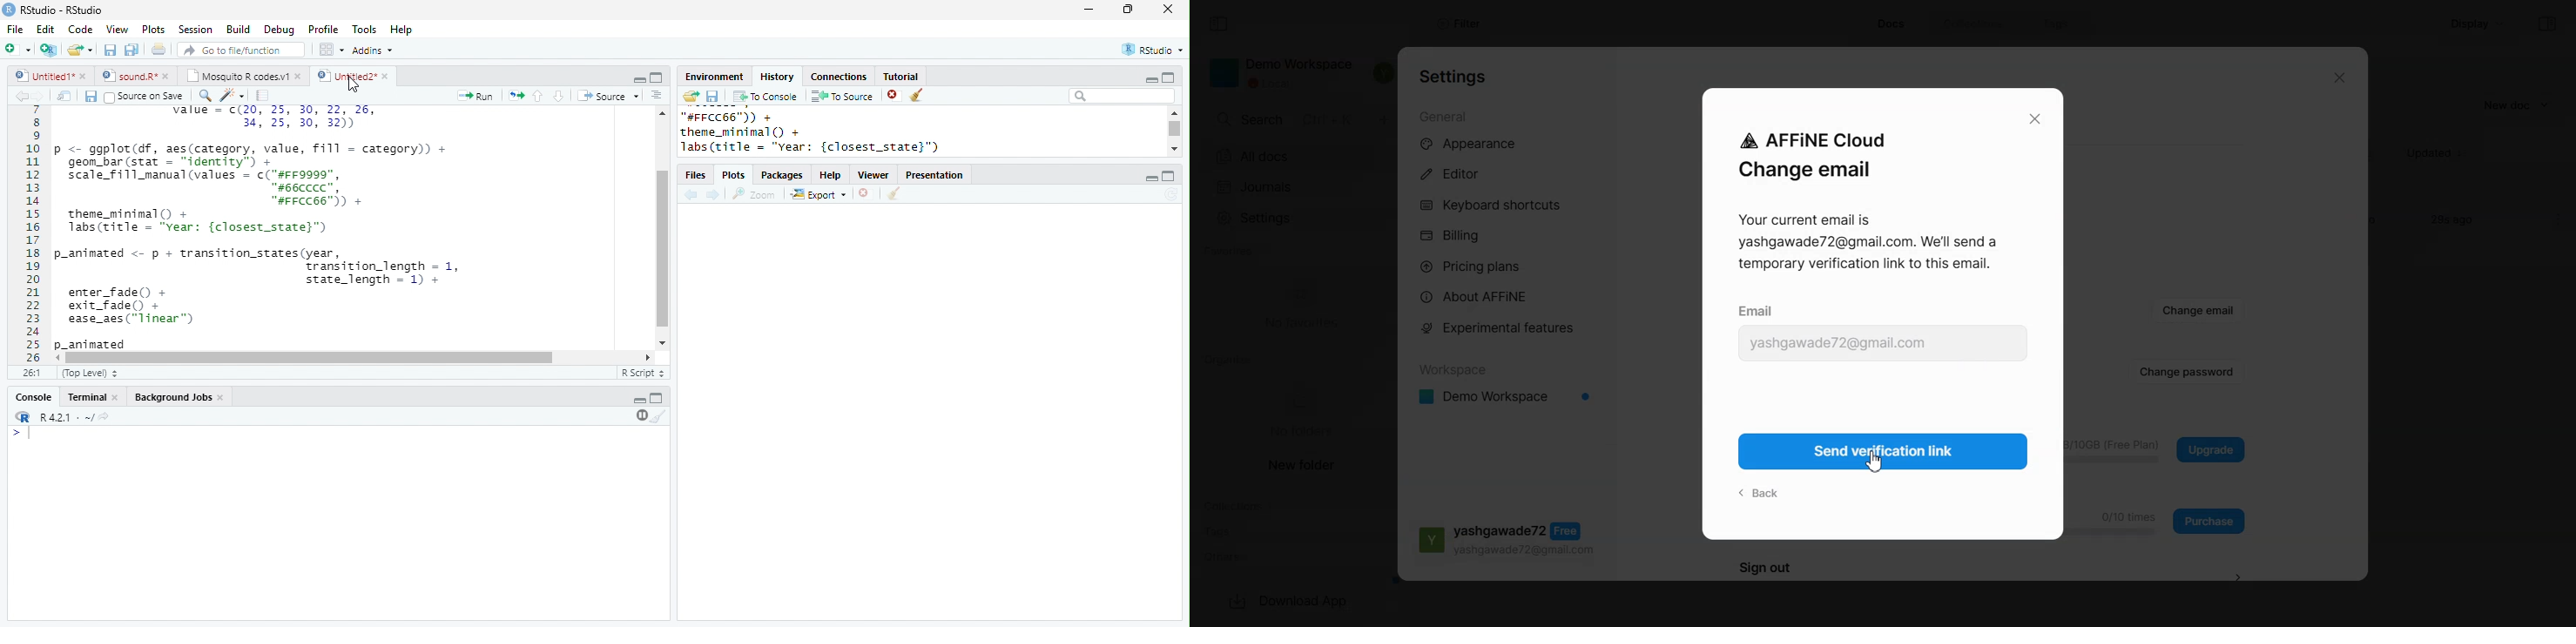  Describe the element at coordinates (477, 96) in the screenshot. I see `Run` at that location.